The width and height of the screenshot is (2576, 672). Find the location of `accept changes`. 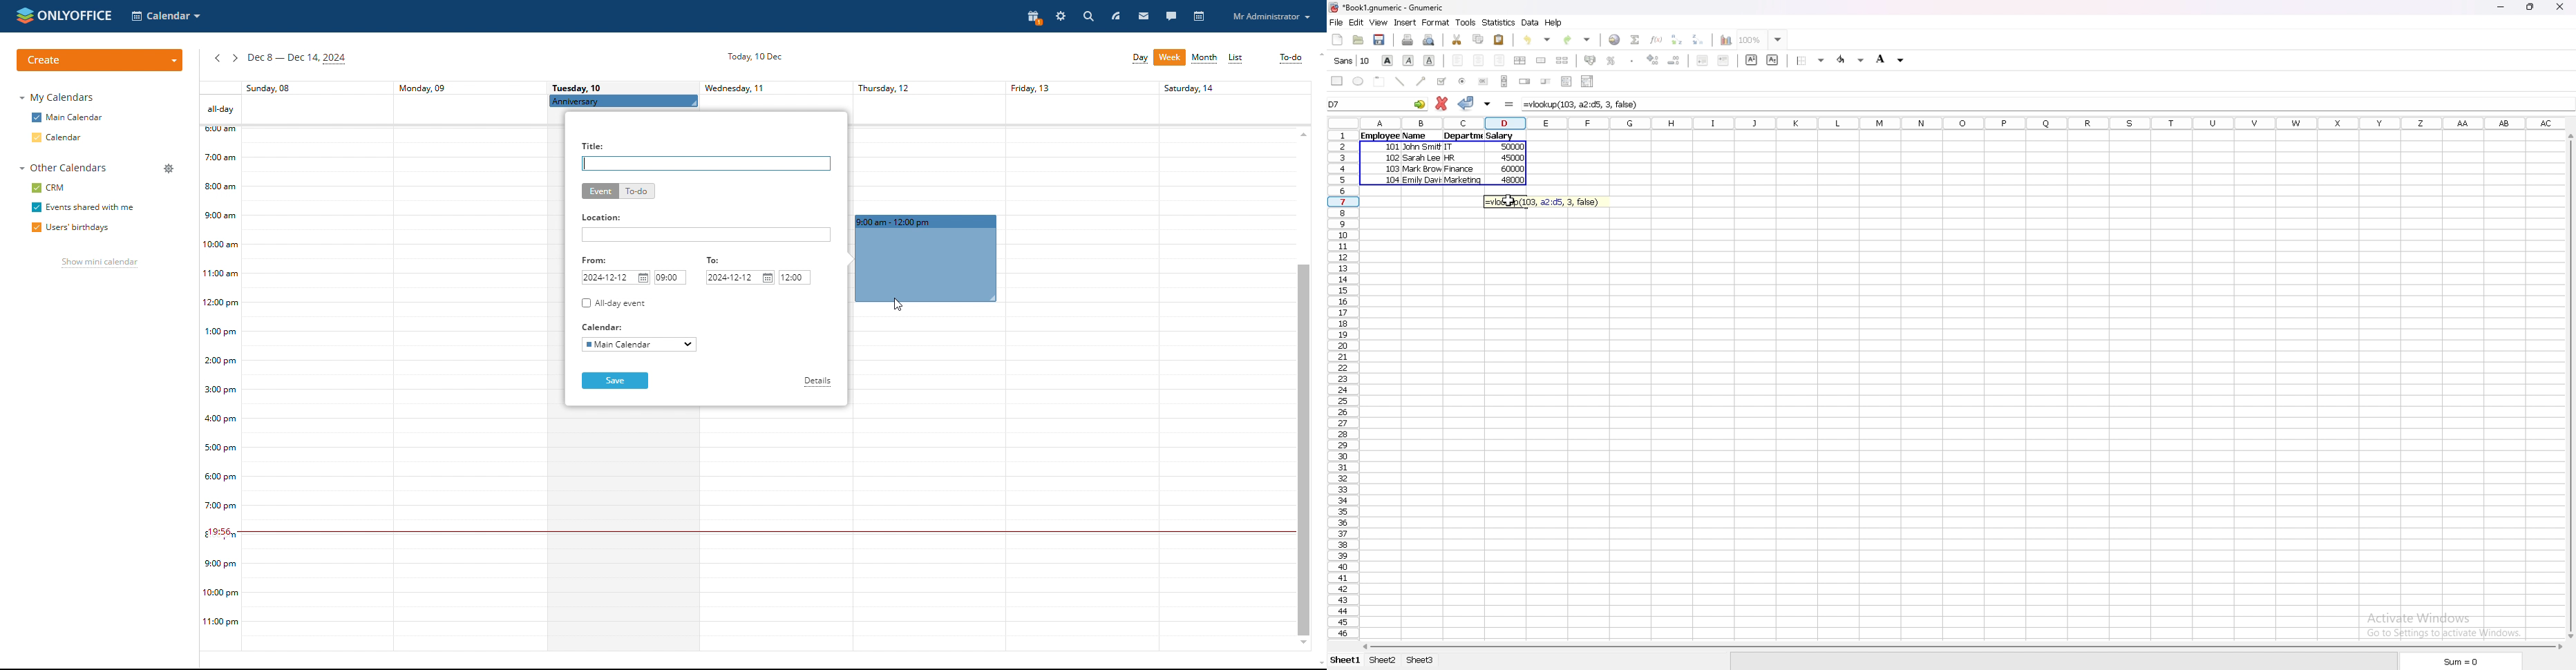

accept changes is located at coordinates (1467, 103).